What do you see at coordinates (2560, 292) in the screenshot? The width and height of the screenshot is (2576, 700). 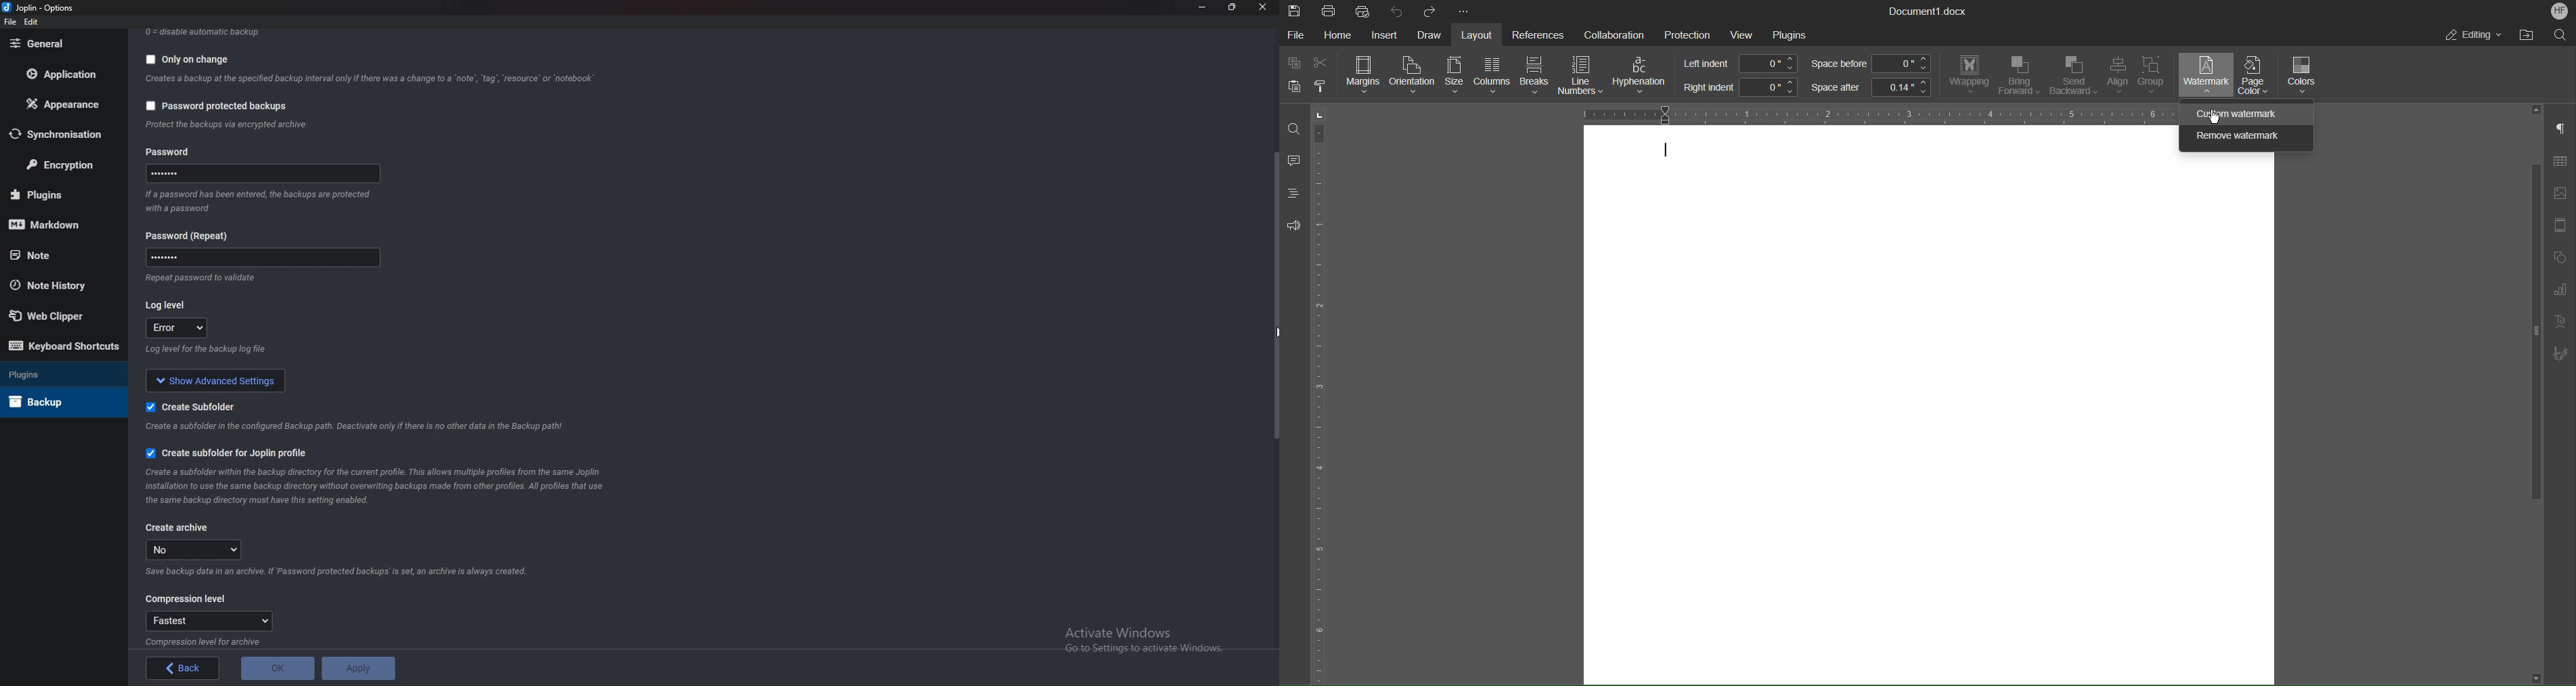 I see `Graph Settings` at bounding box center [2560, 292].